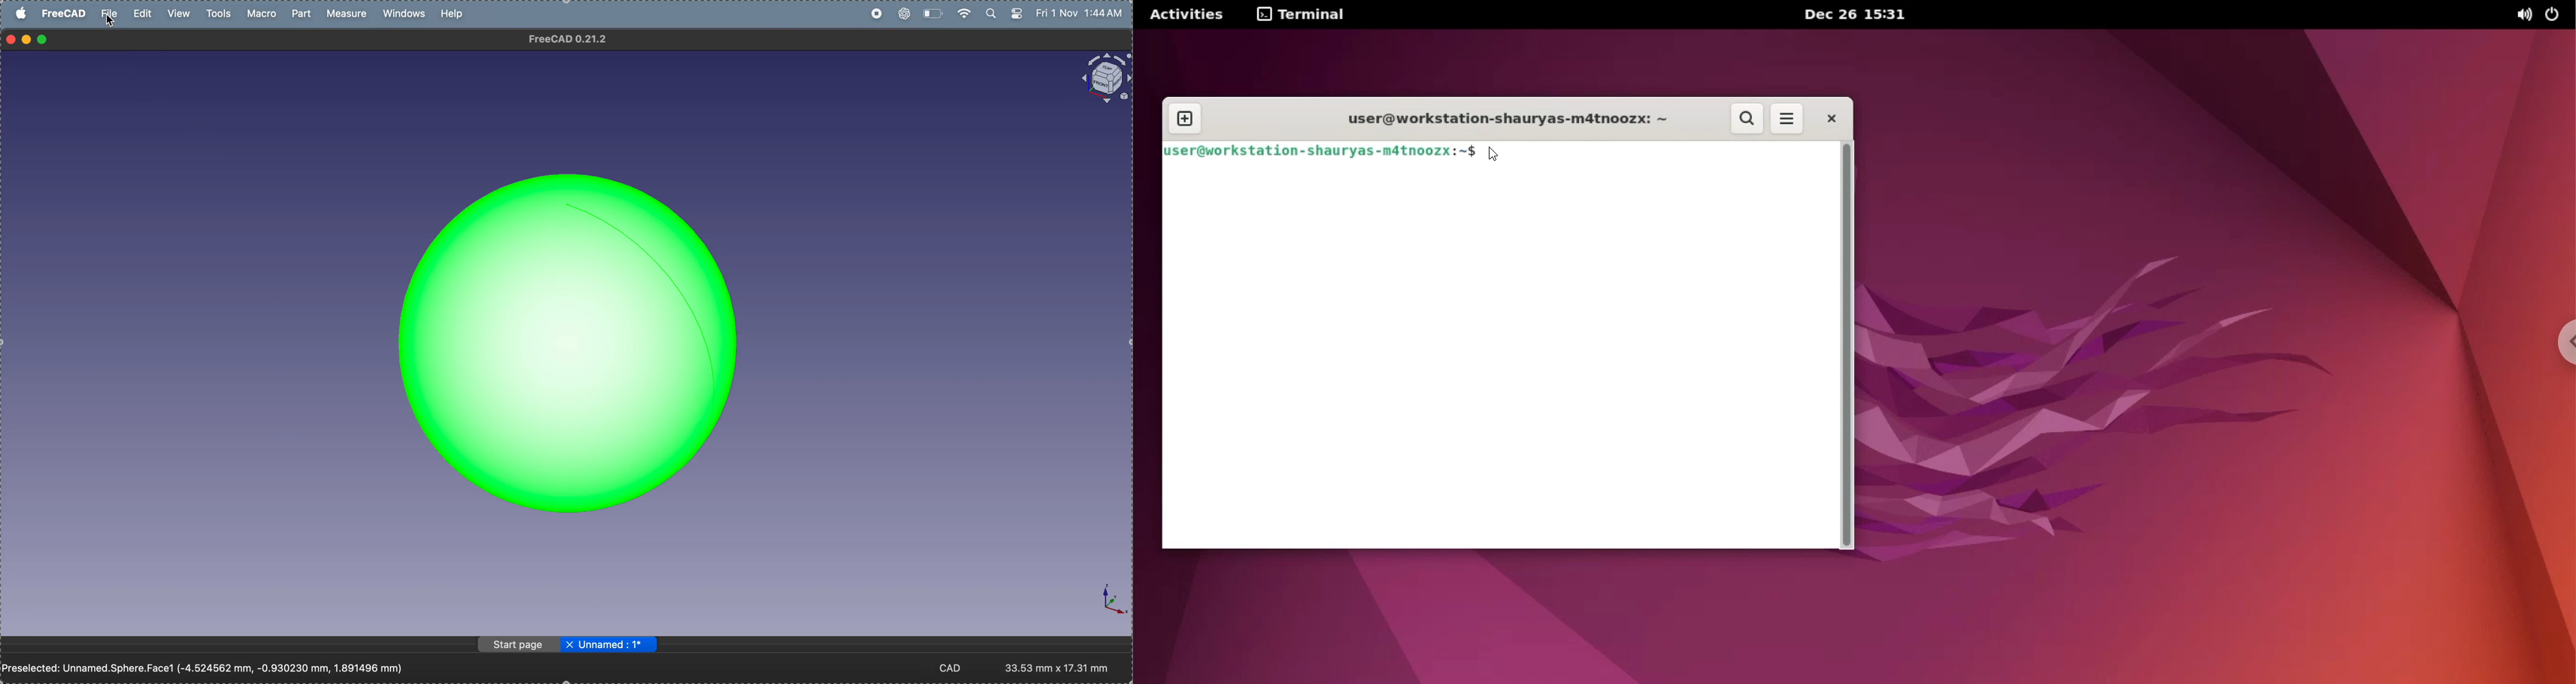  I want to click on chatgpt, so click(903, 15).